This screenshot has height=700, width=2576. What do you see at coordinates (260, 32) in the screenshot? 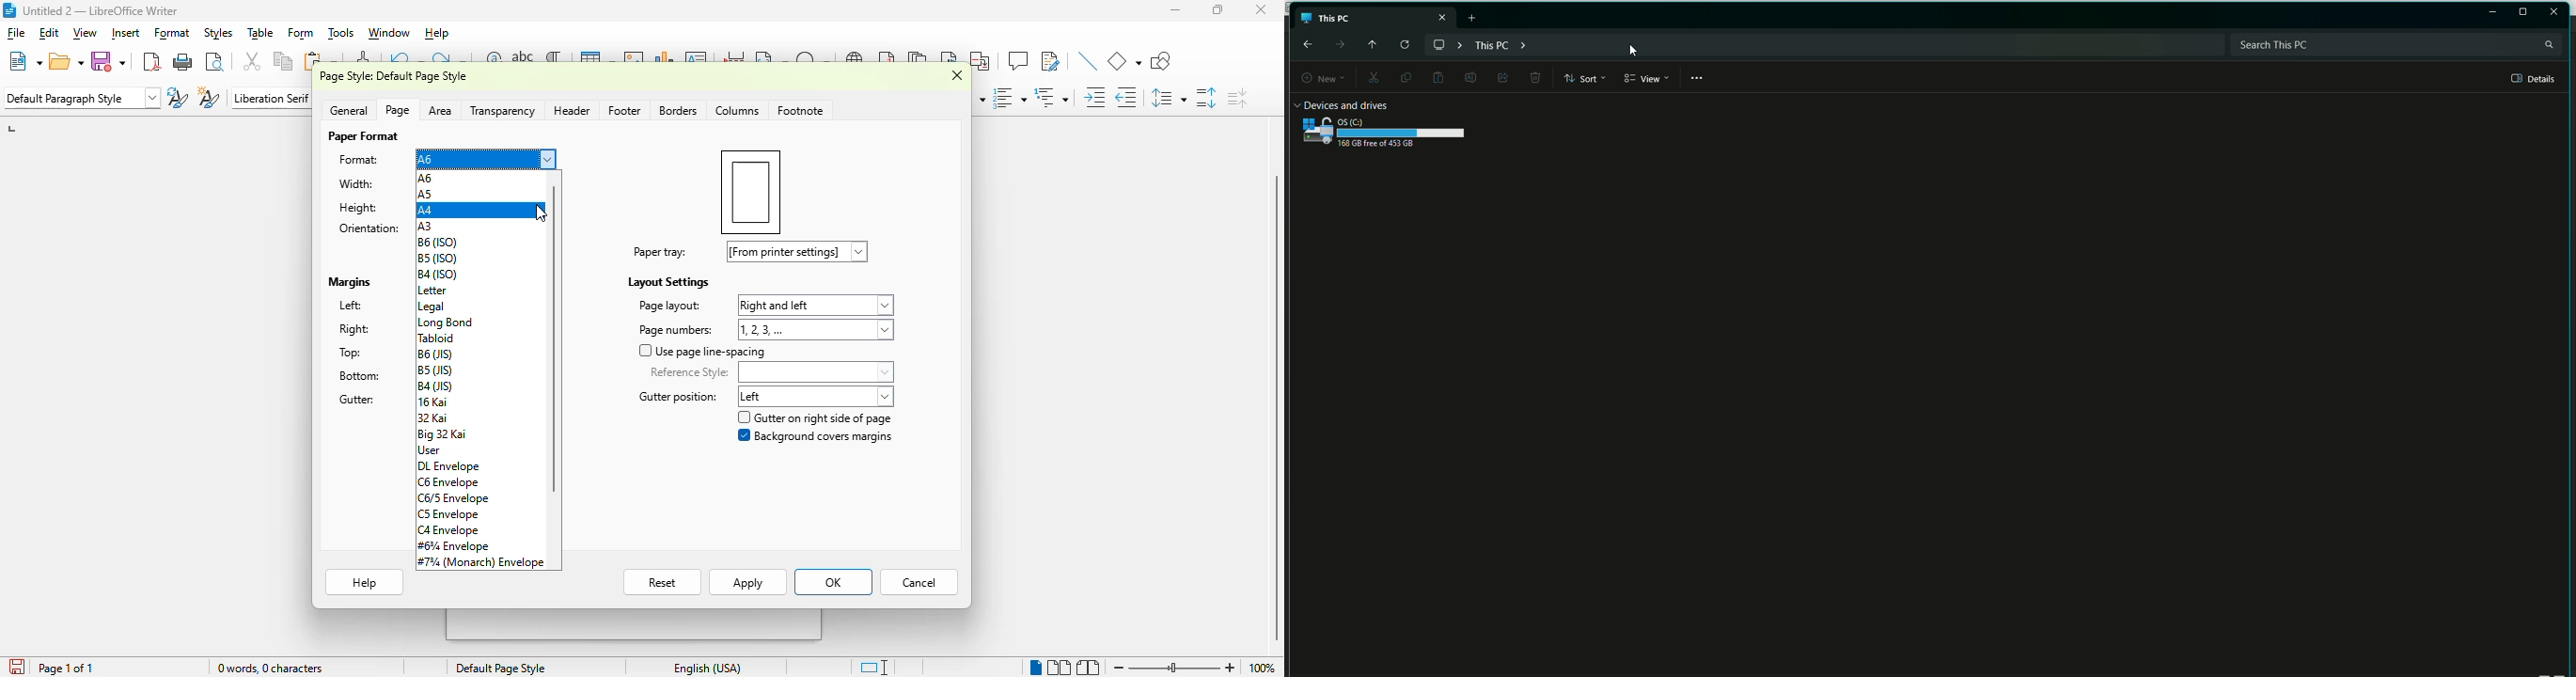
I see `table` at bounding box center [260, 32].